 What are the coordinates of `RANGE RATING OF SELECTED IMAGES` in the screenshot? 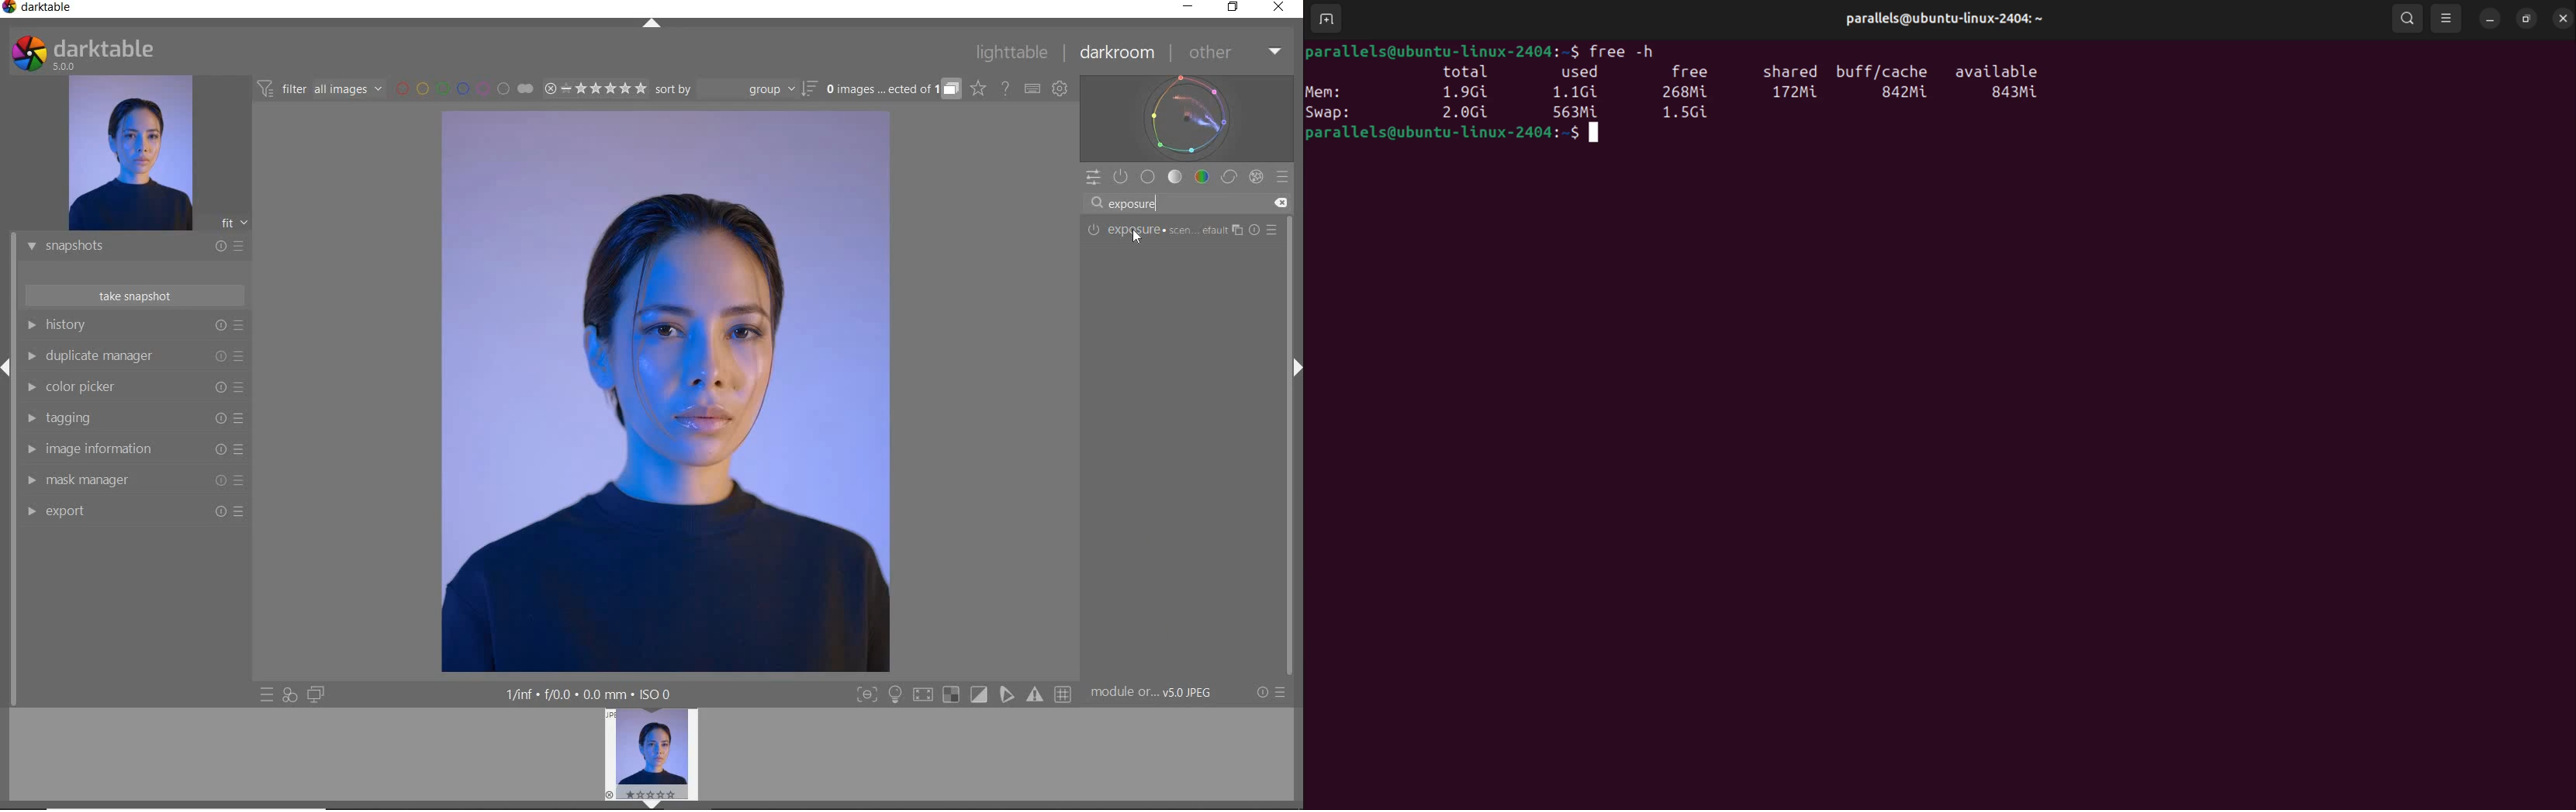 It's located at (594, 88).